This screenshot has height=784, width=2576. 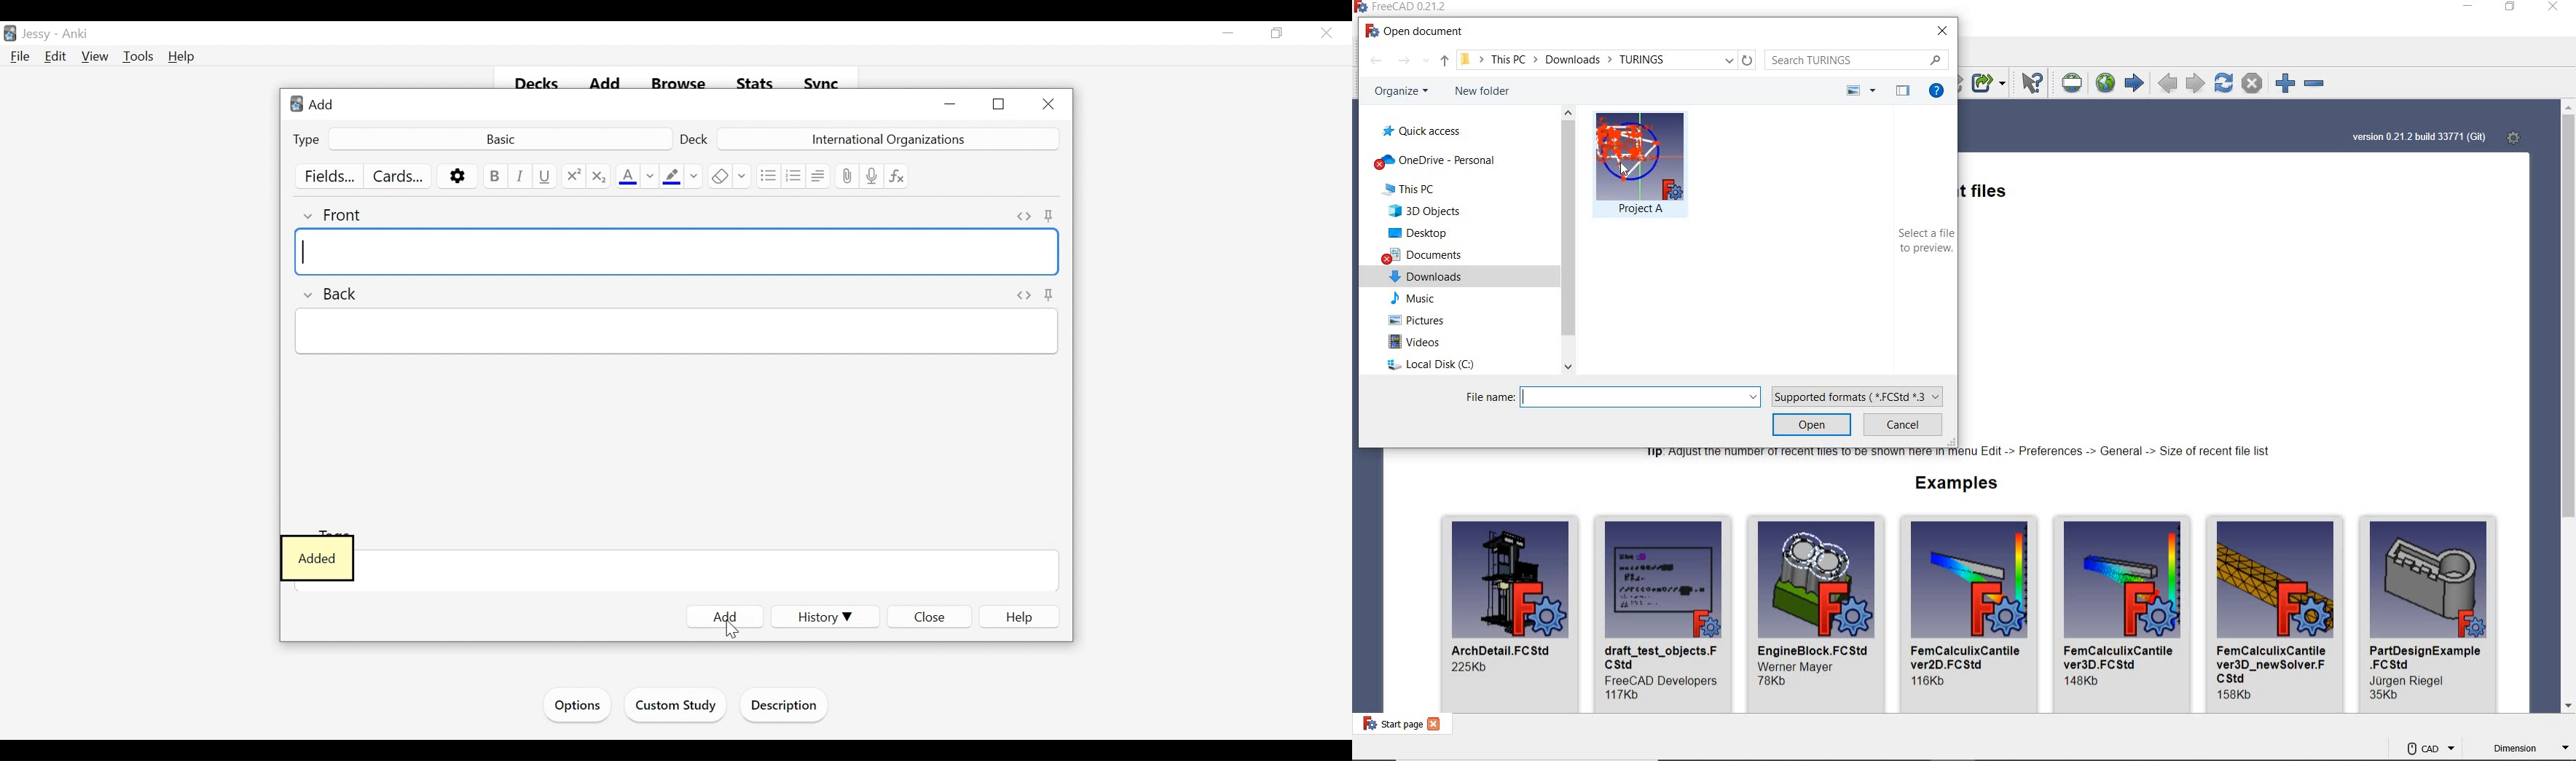 I want to click on CHANGE YOUR VIEW, so click(x=1861, y=91).